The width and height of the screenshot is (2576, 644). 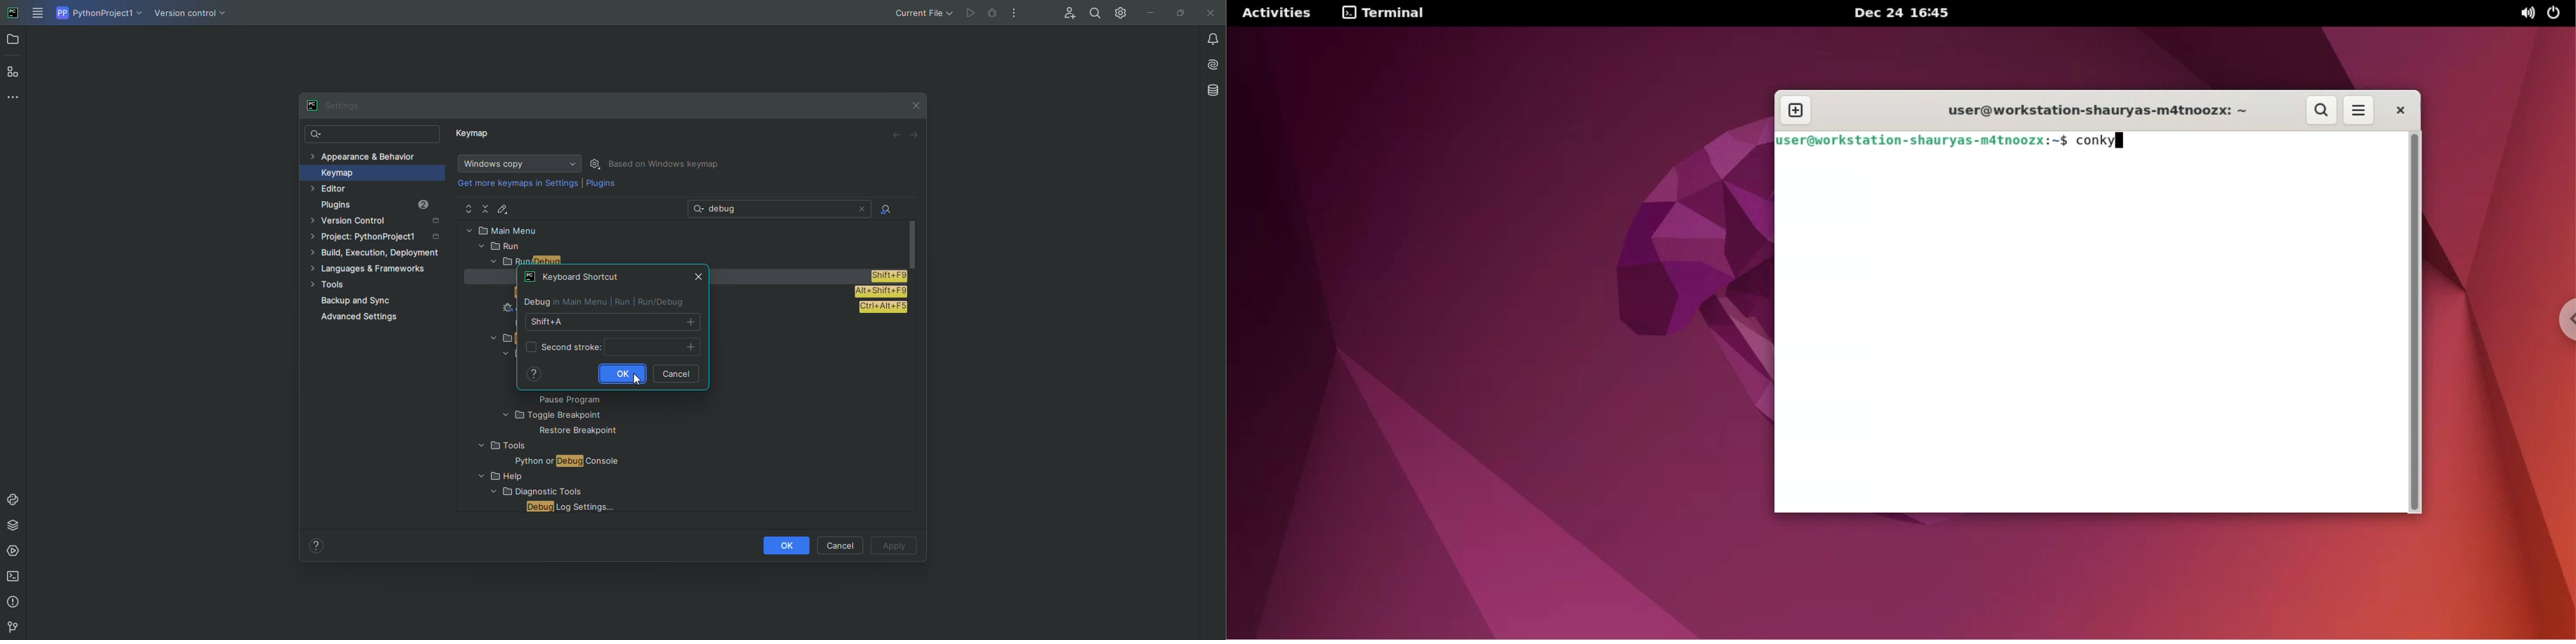 What do you see at coordinates (475, 136) in the screenshot?
I see `Keymap` at bounding box center [475, 136].